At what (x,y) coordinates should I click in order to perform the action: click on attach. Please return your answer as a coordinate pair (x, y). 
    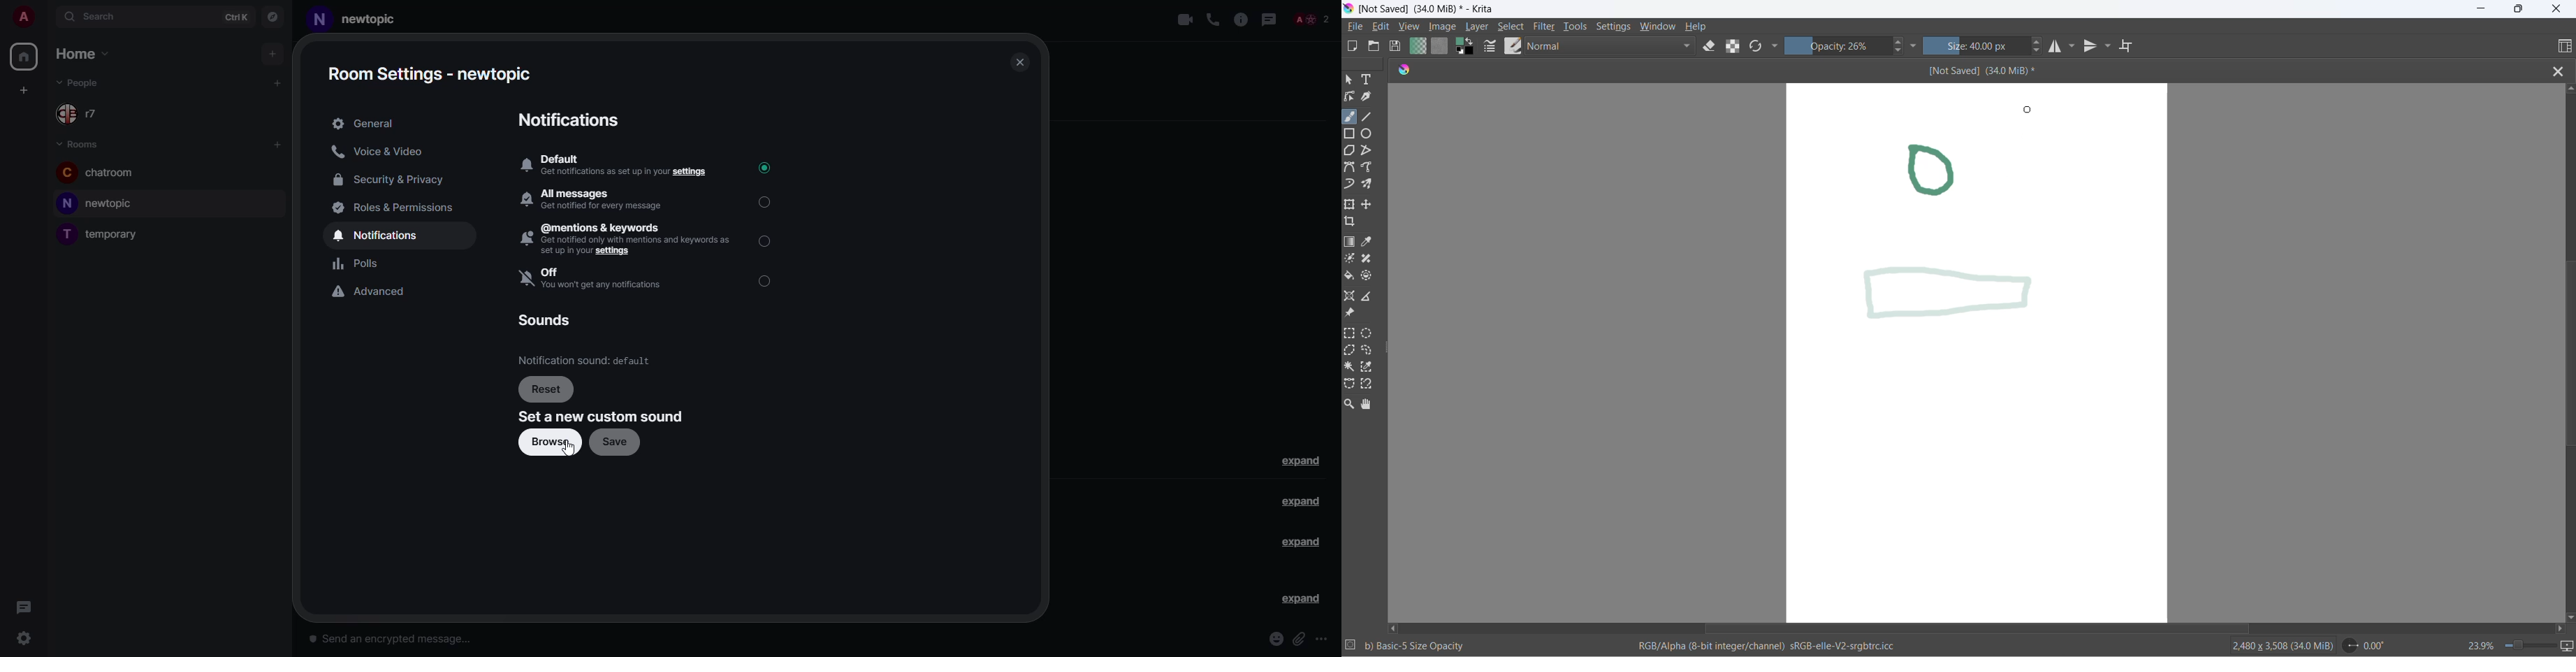
    Looking at the image, I should click on (1300, 639).